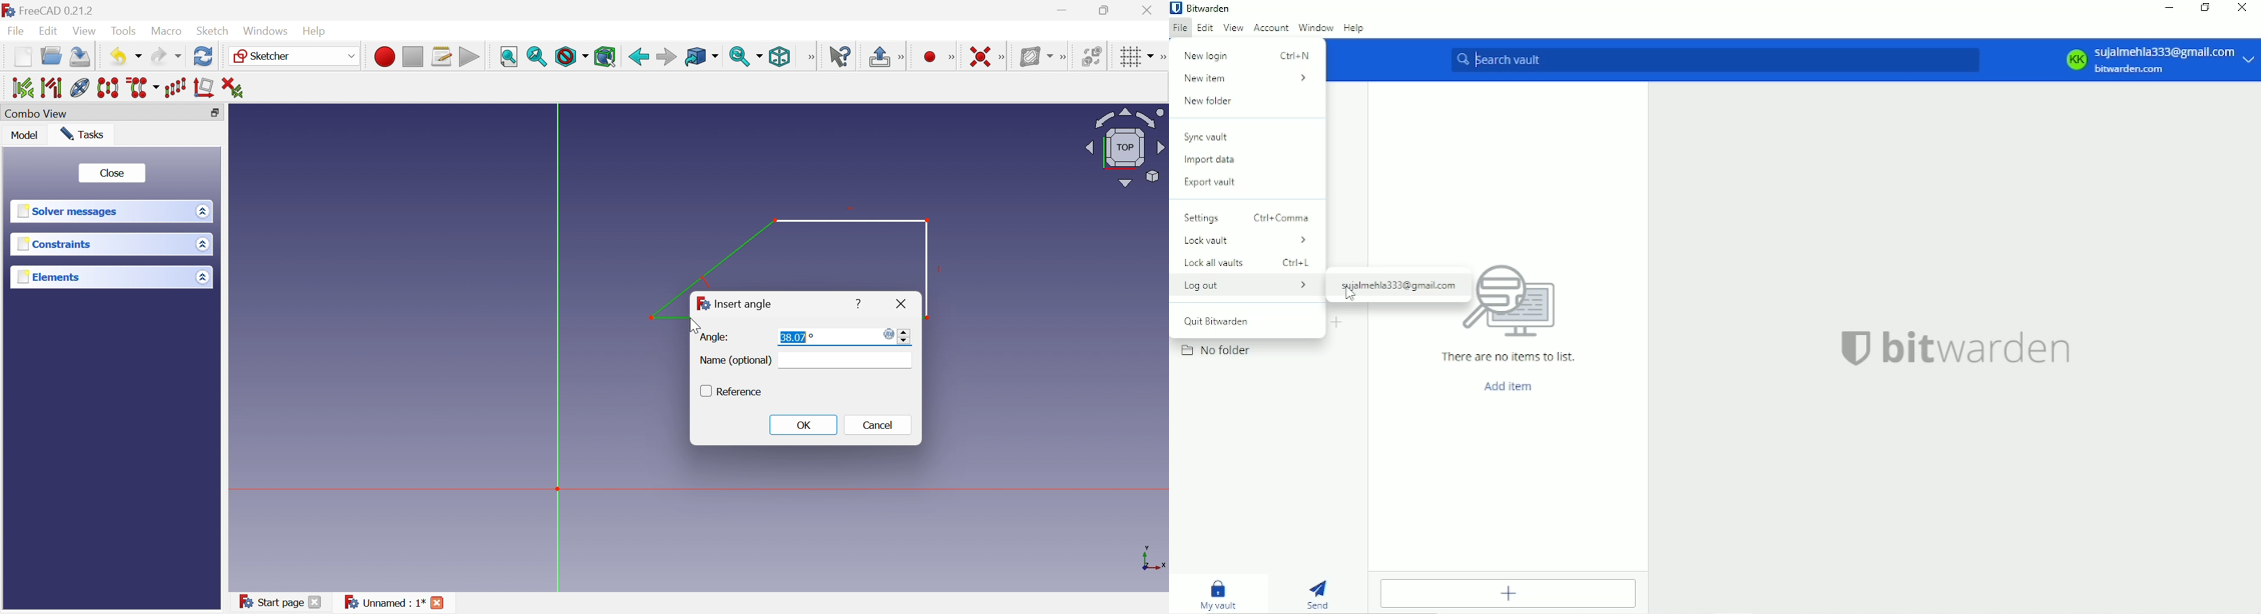  What do you see at coordinates (878, 58) in the screenshot?
I see `Leave sketch` at bounding box center [878, 58].